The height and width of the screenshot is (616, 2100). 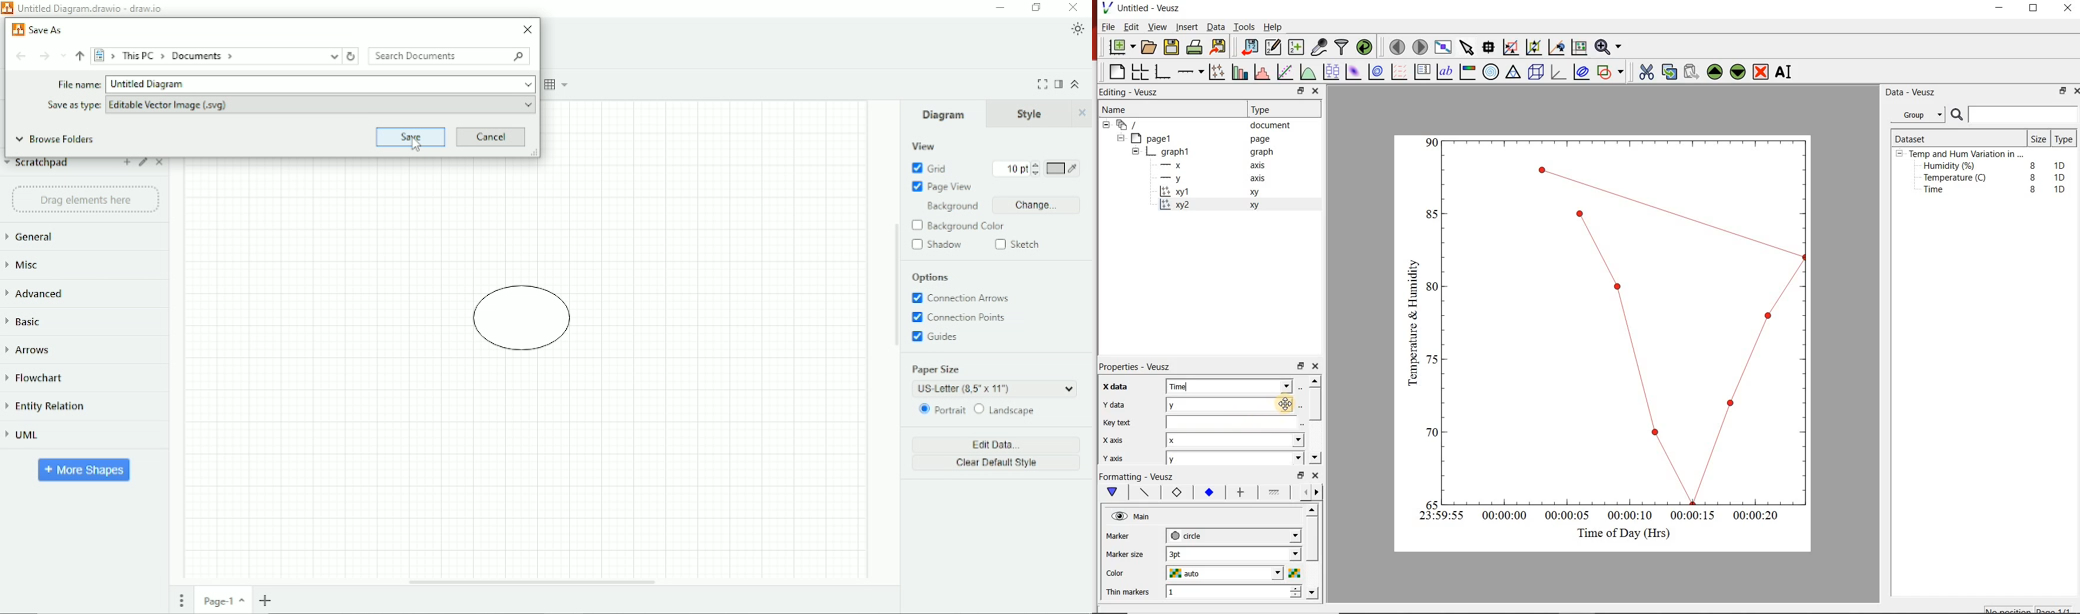 I want to click on Select using dataset browser, so click(x=1304, y=387).